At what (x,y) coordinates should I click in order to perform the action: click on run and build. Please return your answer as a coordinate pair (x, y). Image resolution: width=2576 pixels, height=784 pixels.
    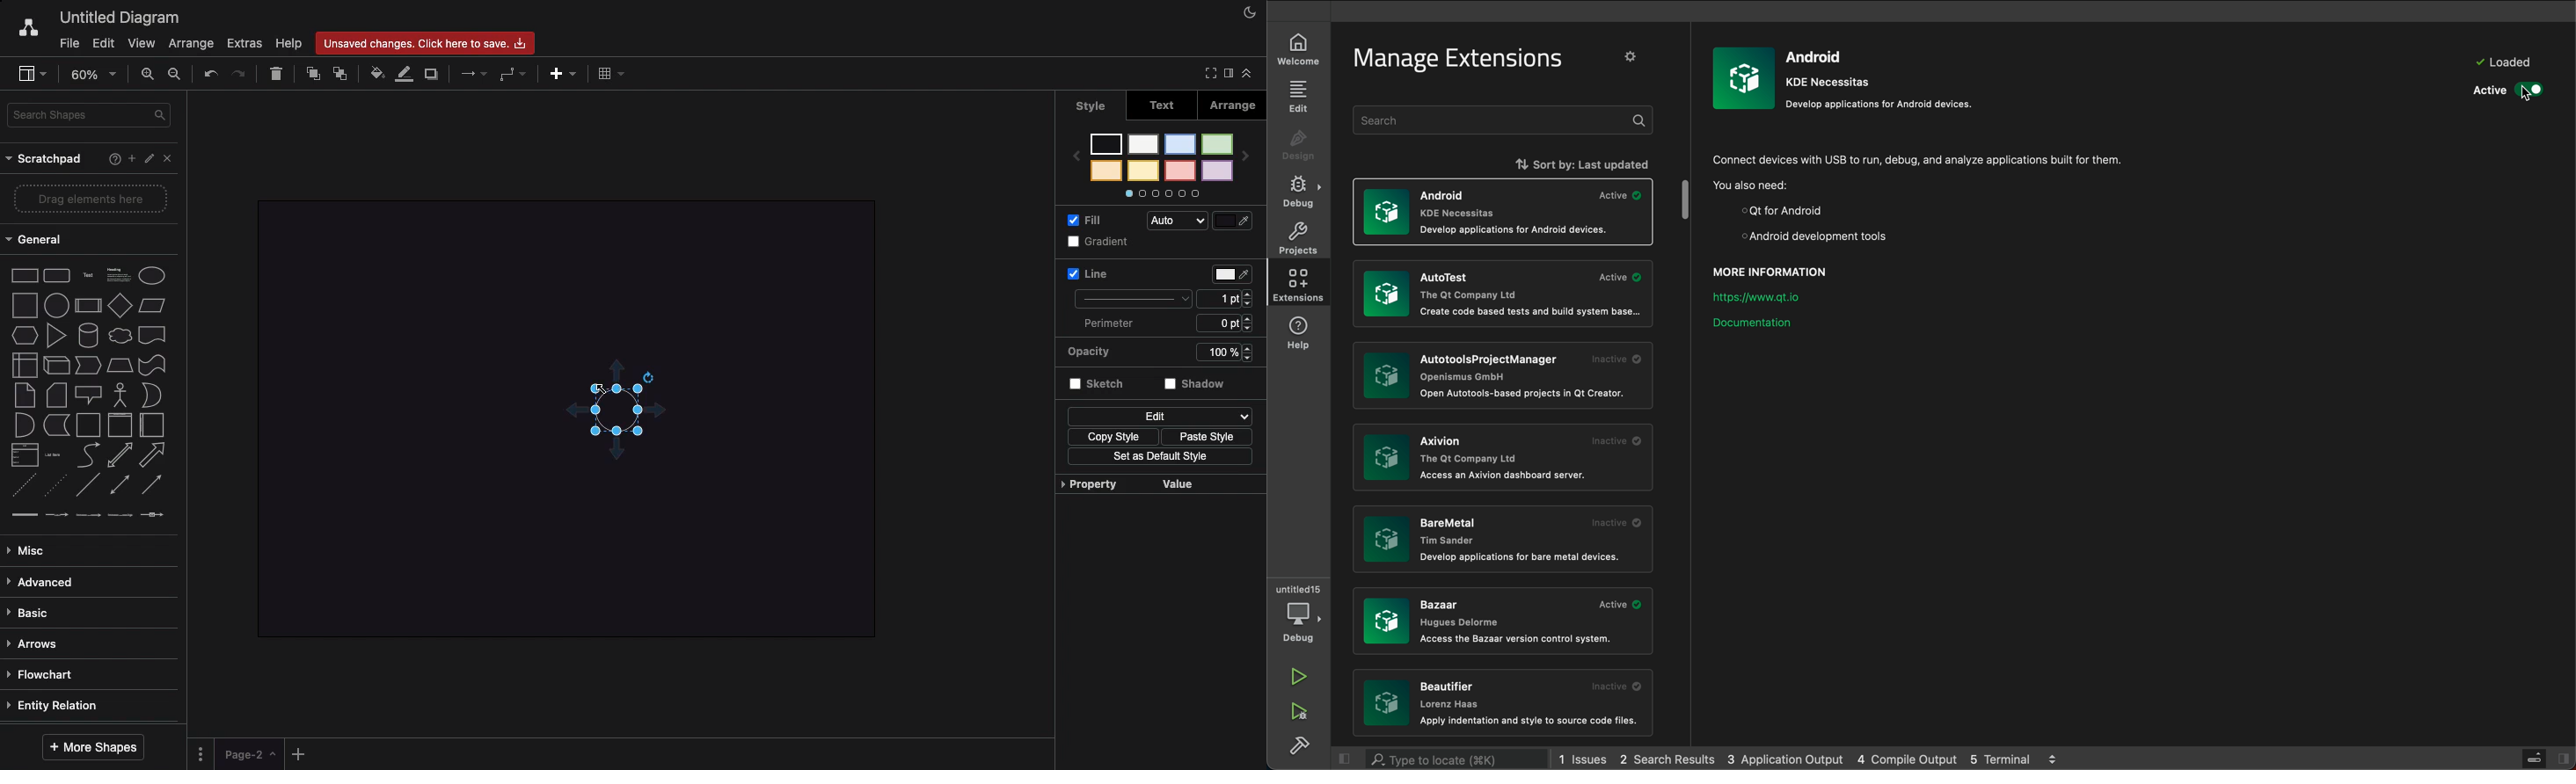
    Looking at the image, I should click on (1300, 713).